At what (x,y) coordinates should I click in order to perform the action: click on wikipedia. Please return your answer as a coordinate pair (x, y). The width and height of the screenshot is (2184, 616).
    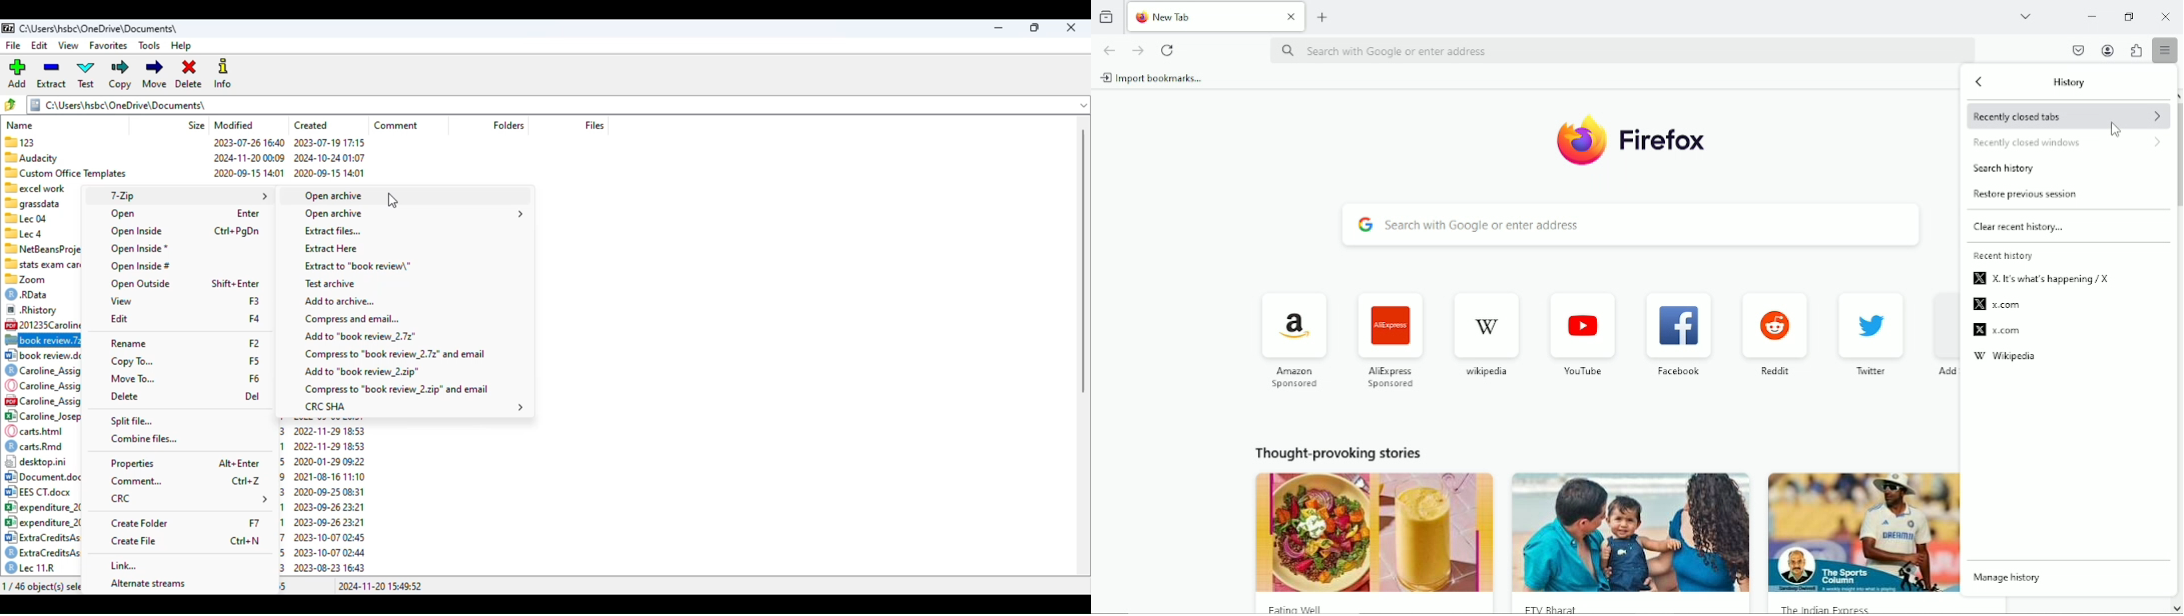
    Looking at the image, I should click on (1484, 371).